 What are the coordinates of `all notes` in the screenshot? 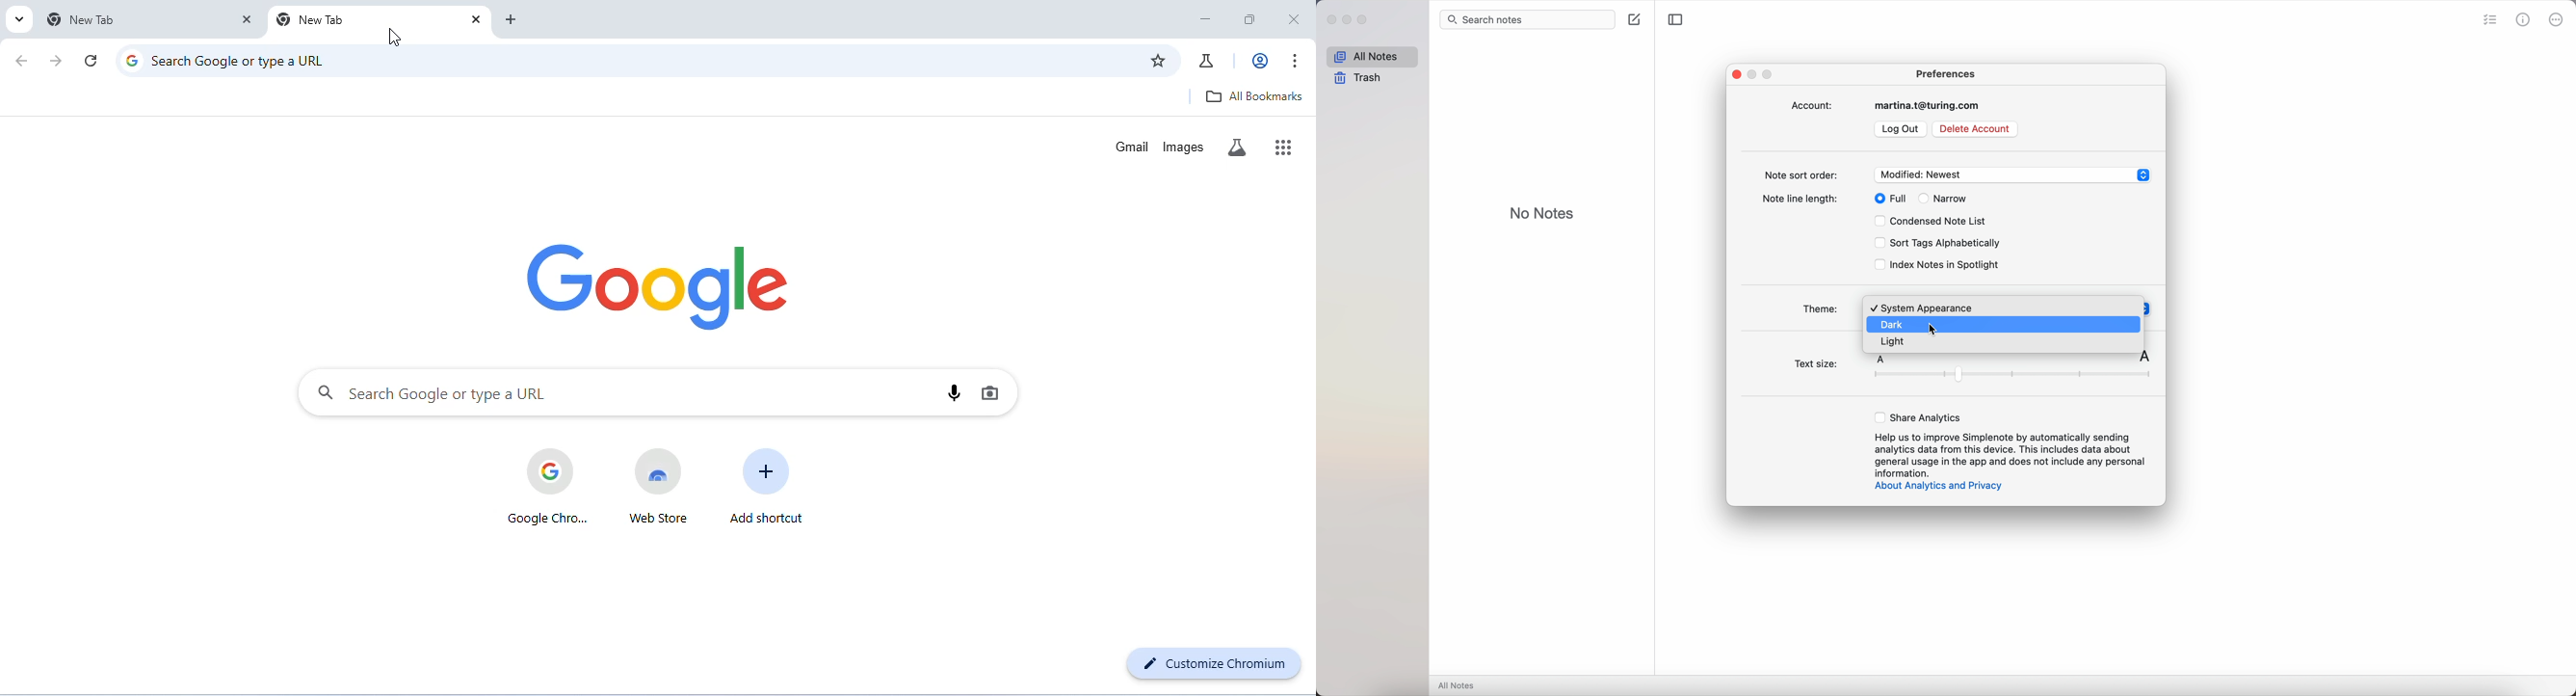 It's located at (1458, 685).